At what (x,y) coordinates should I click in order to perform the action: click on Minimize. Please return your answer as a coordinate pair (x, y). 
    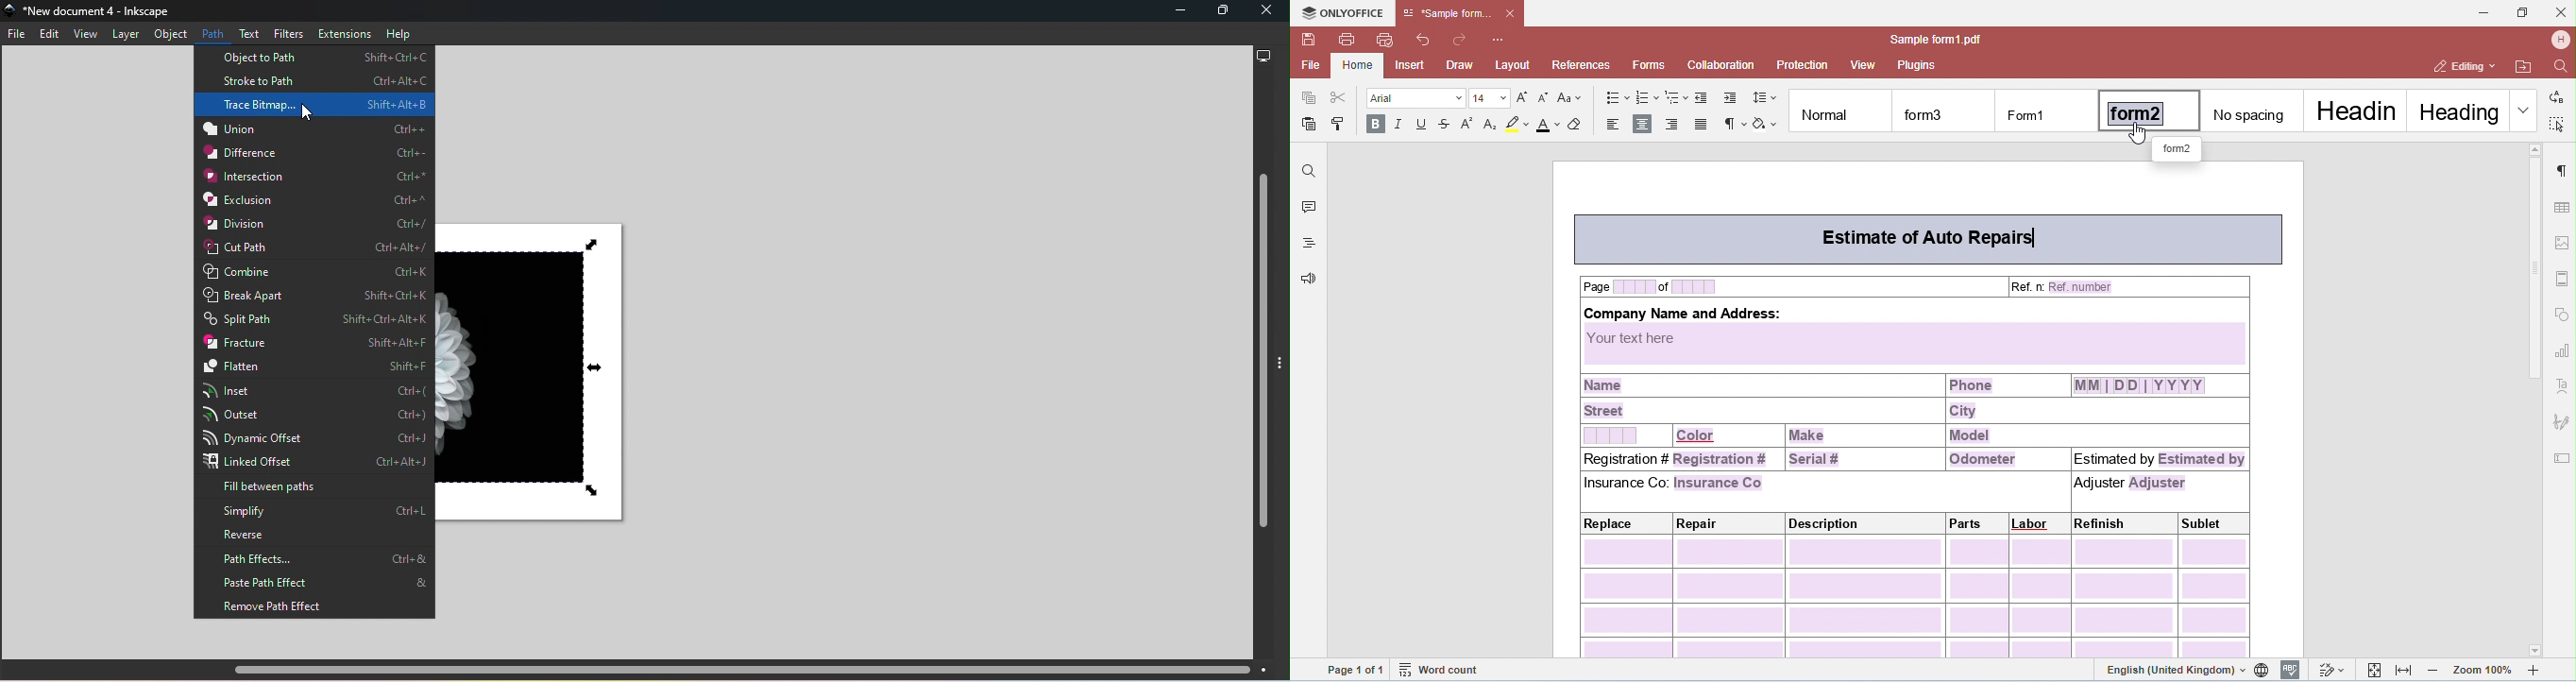
    Looking at the image, I should click on (1177, 13).